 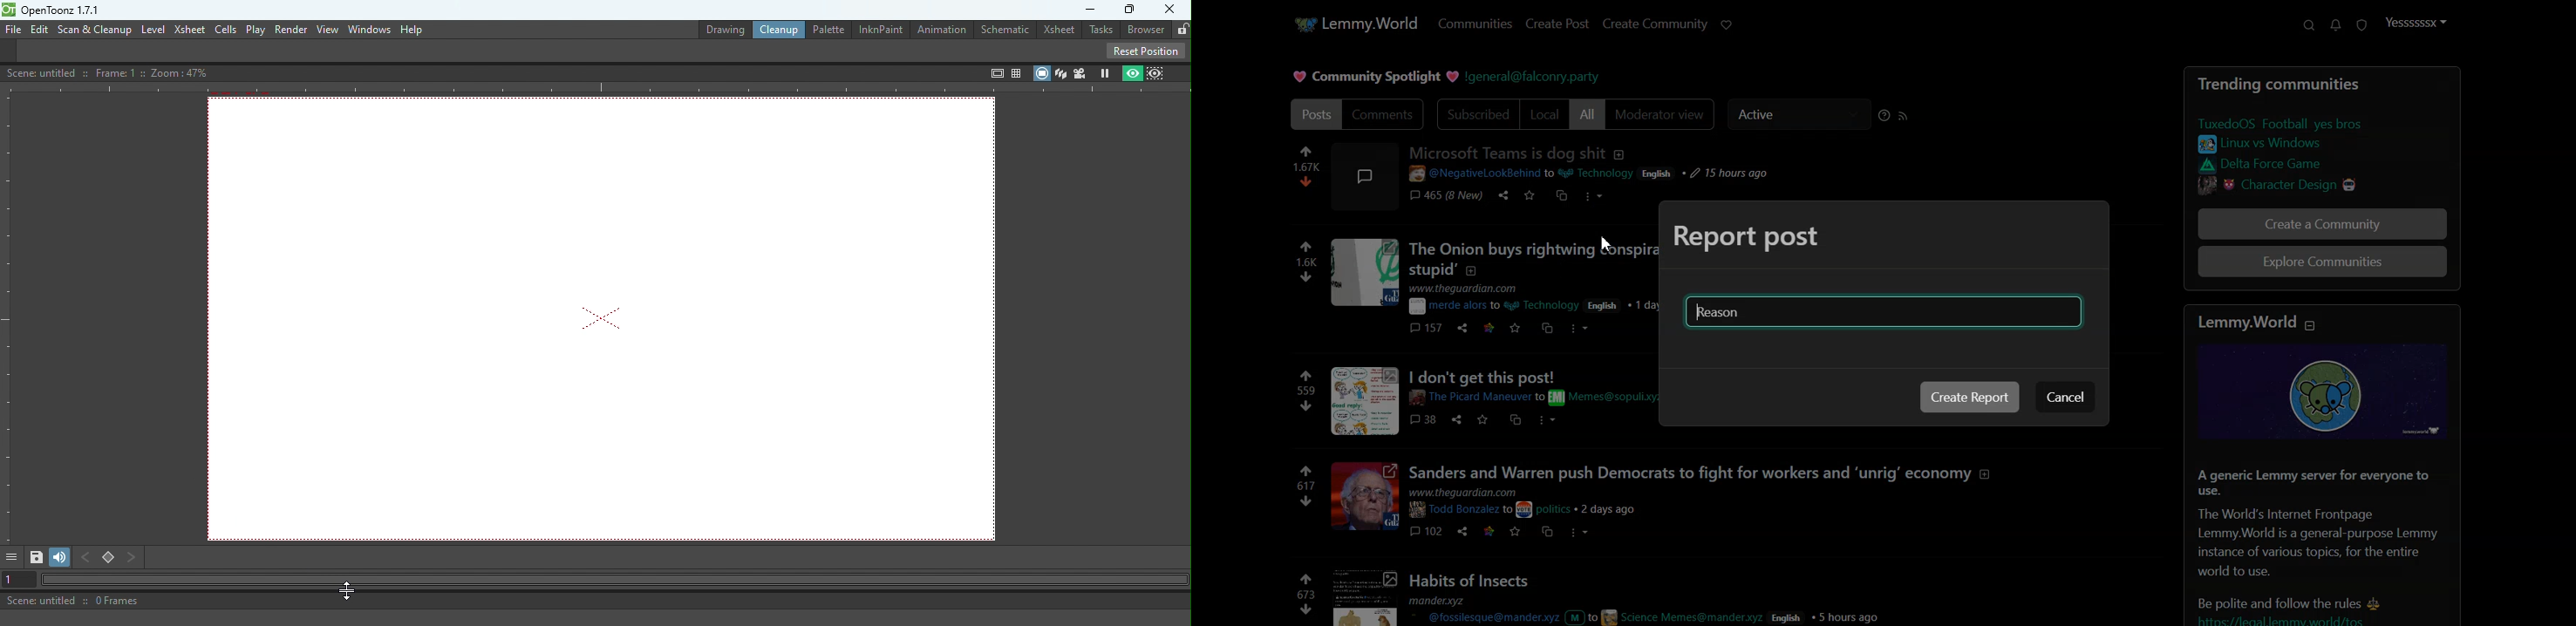 I want to click on Schematic, so click(x=1007, y=28).